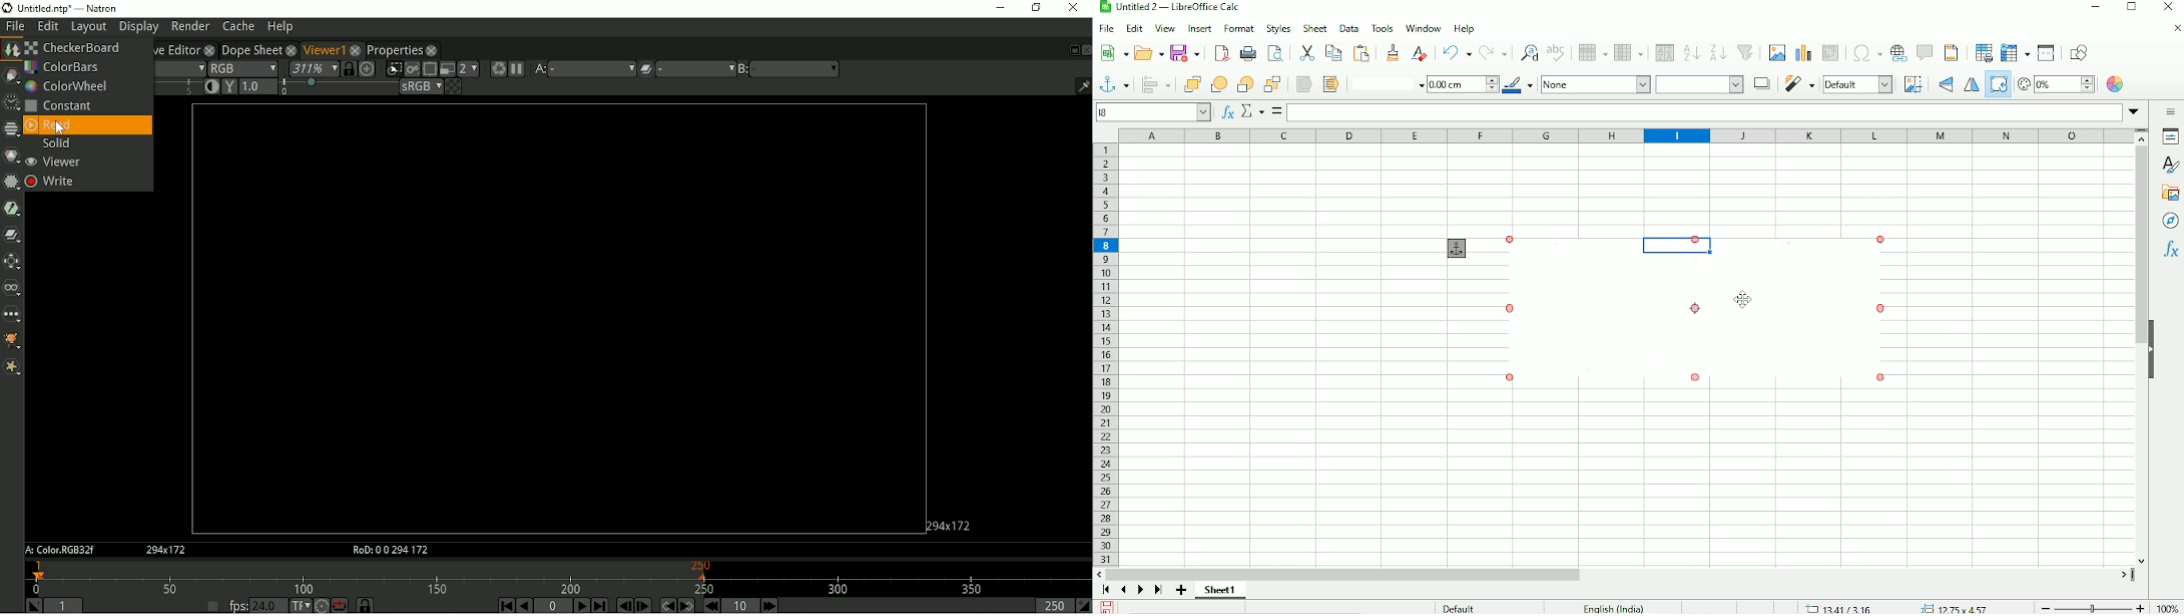  I want to click on None, so click(1595, 84).